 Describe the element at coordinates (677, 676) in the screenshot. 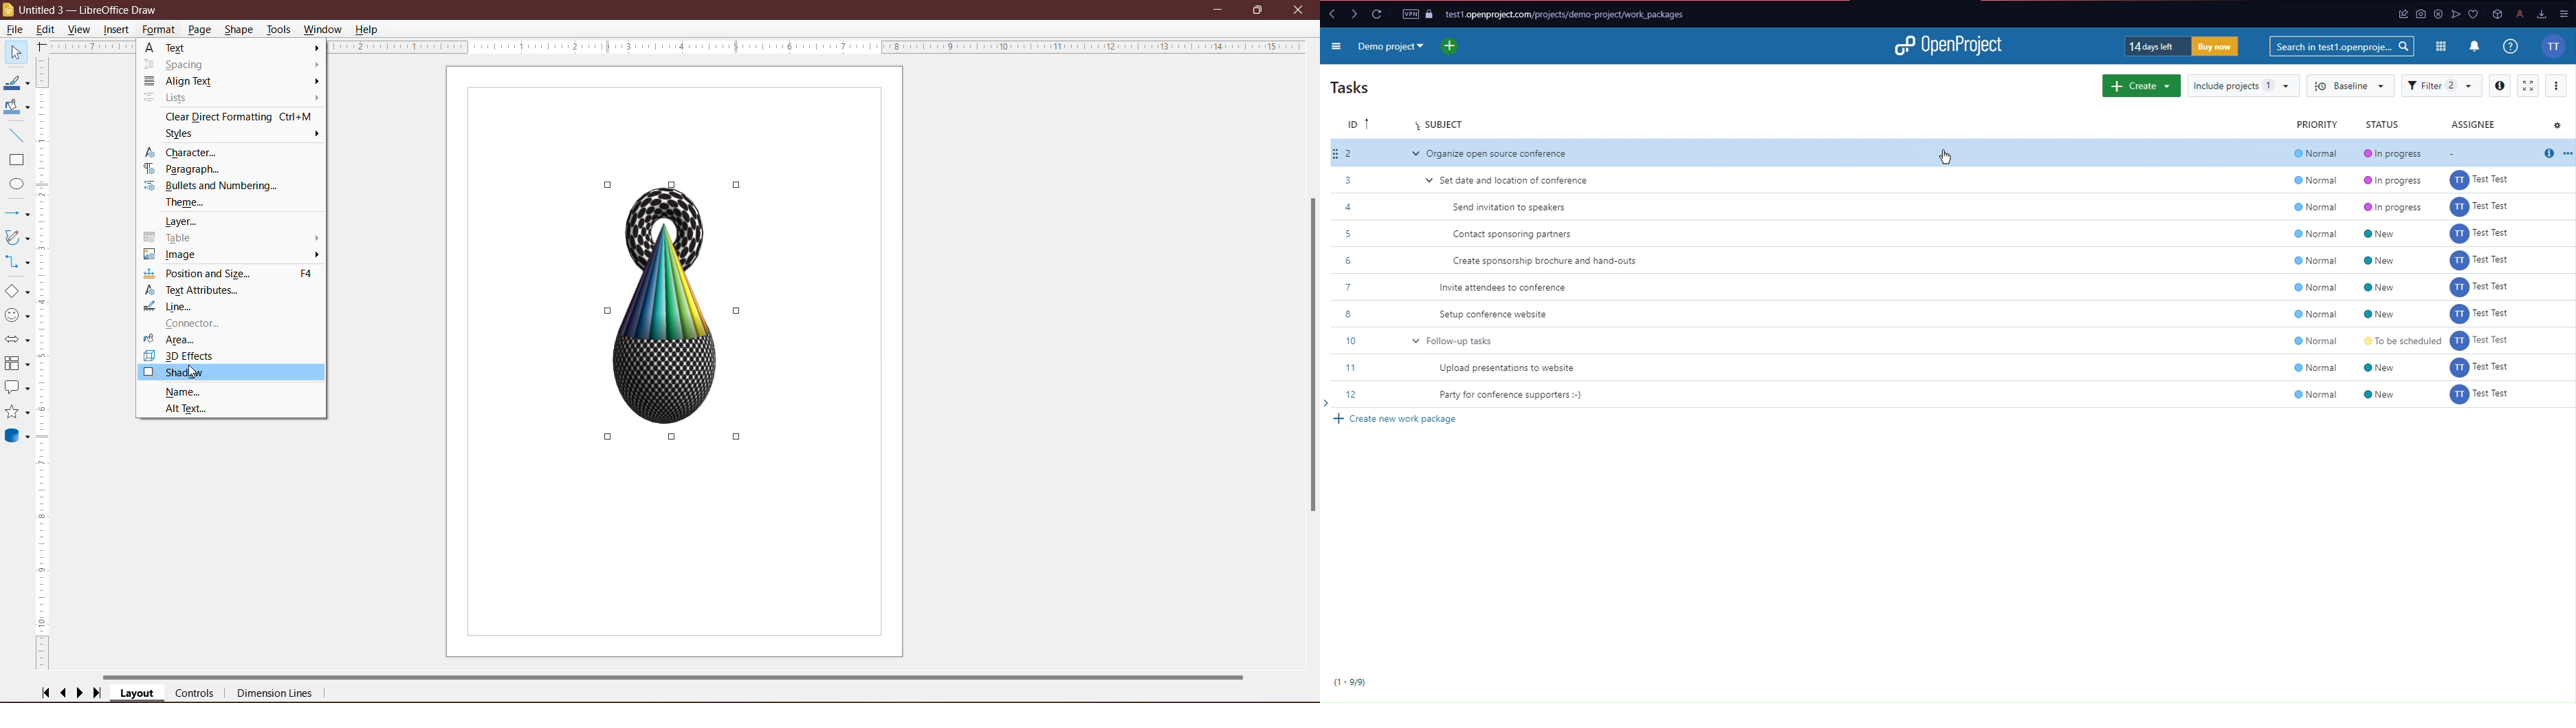

I see `Horizontal Scroll Bar` at that location.